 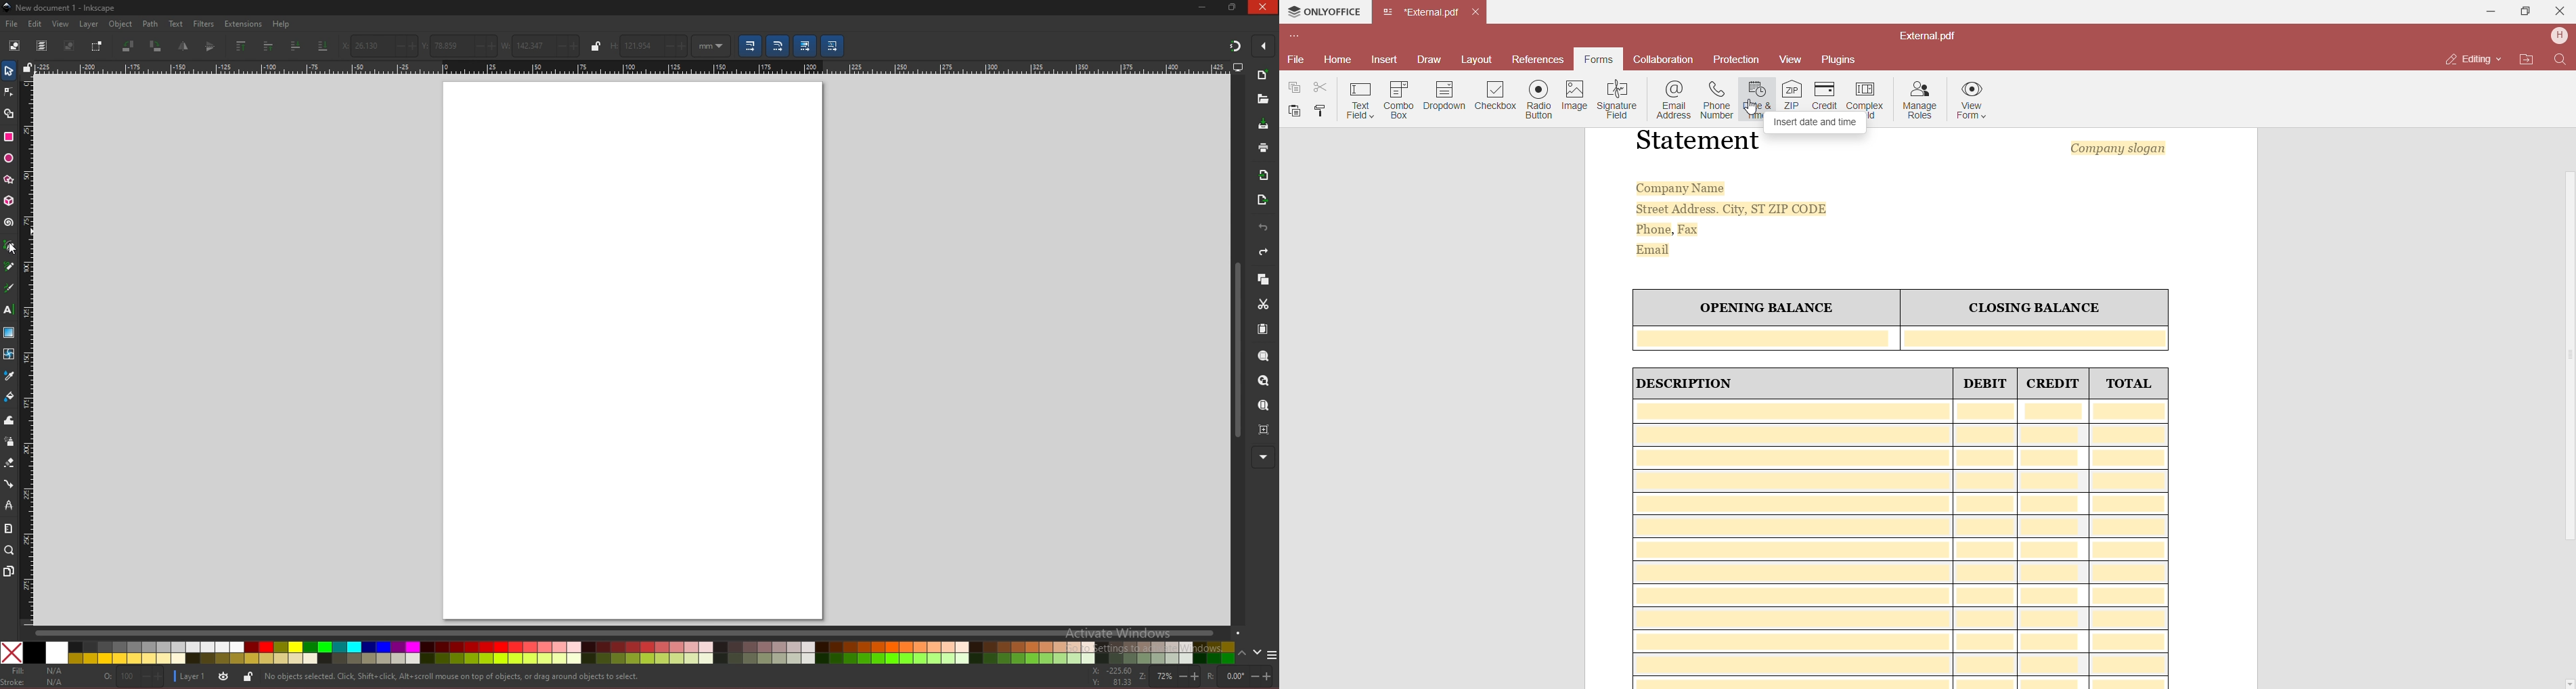 I want to click on vertical rule, so click(x=26, y=349).